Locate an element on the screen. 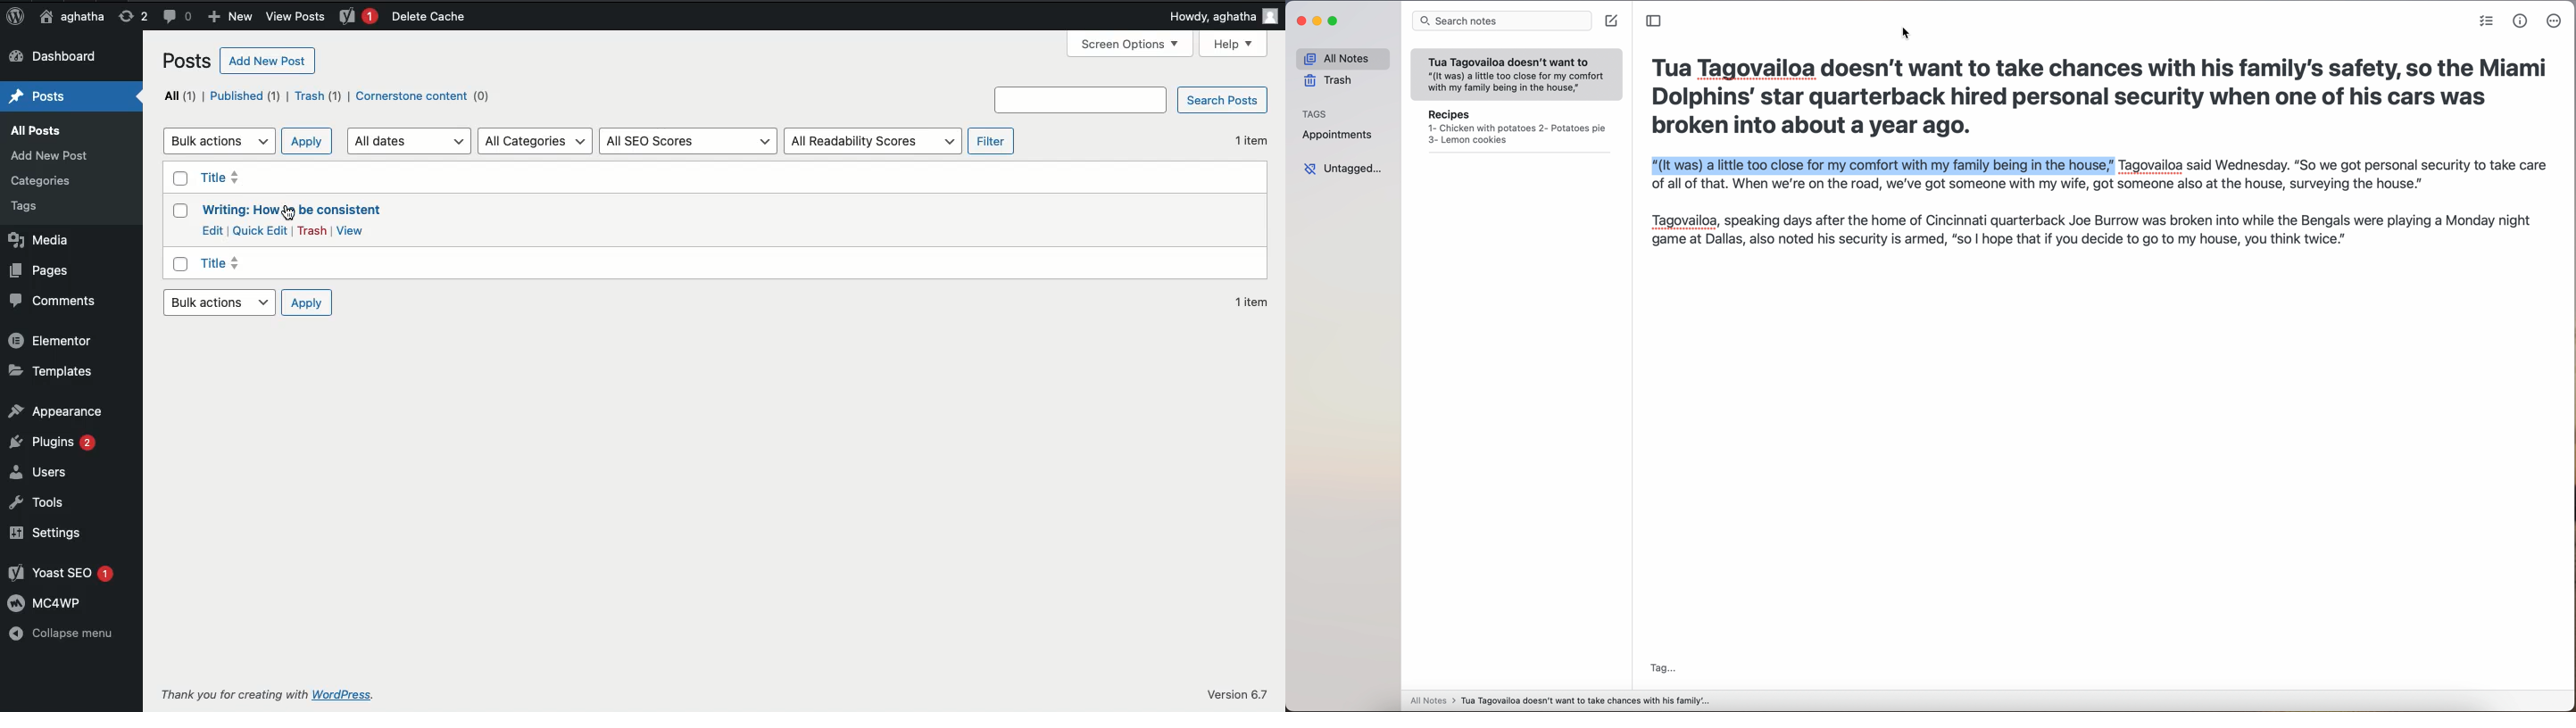 The image size is (2576, 728). View Posts is located at coordinates (294, 17).